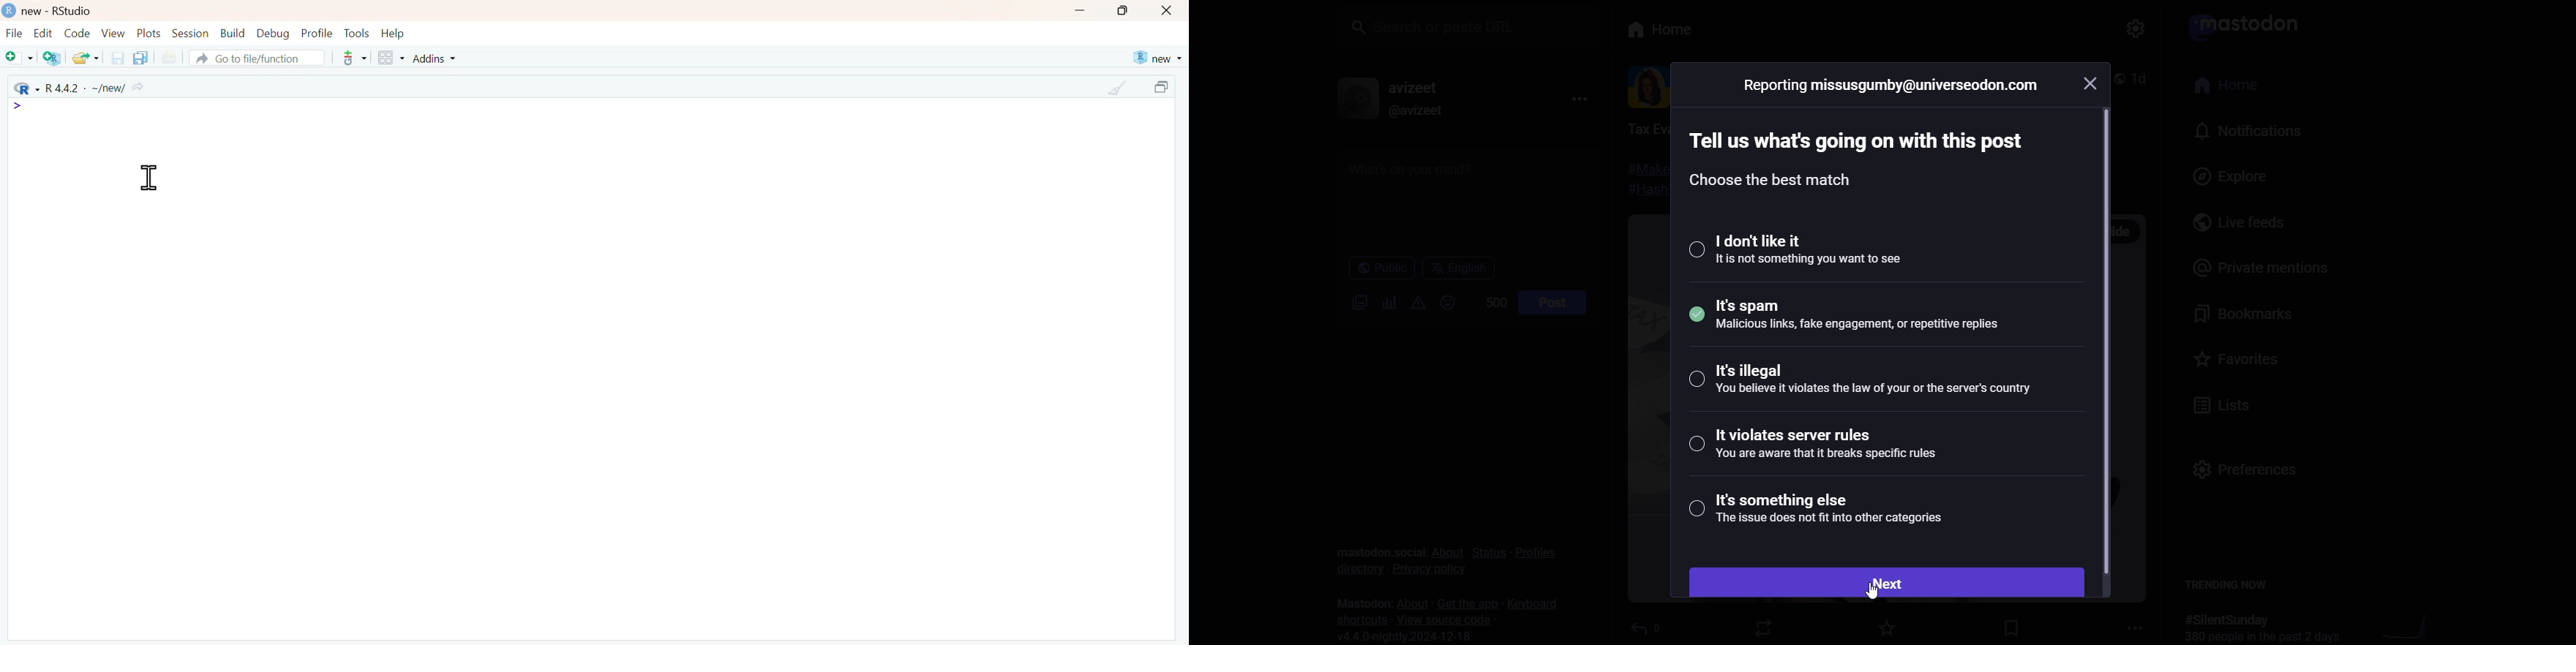  I want to click on Debug, so click(274, 35).